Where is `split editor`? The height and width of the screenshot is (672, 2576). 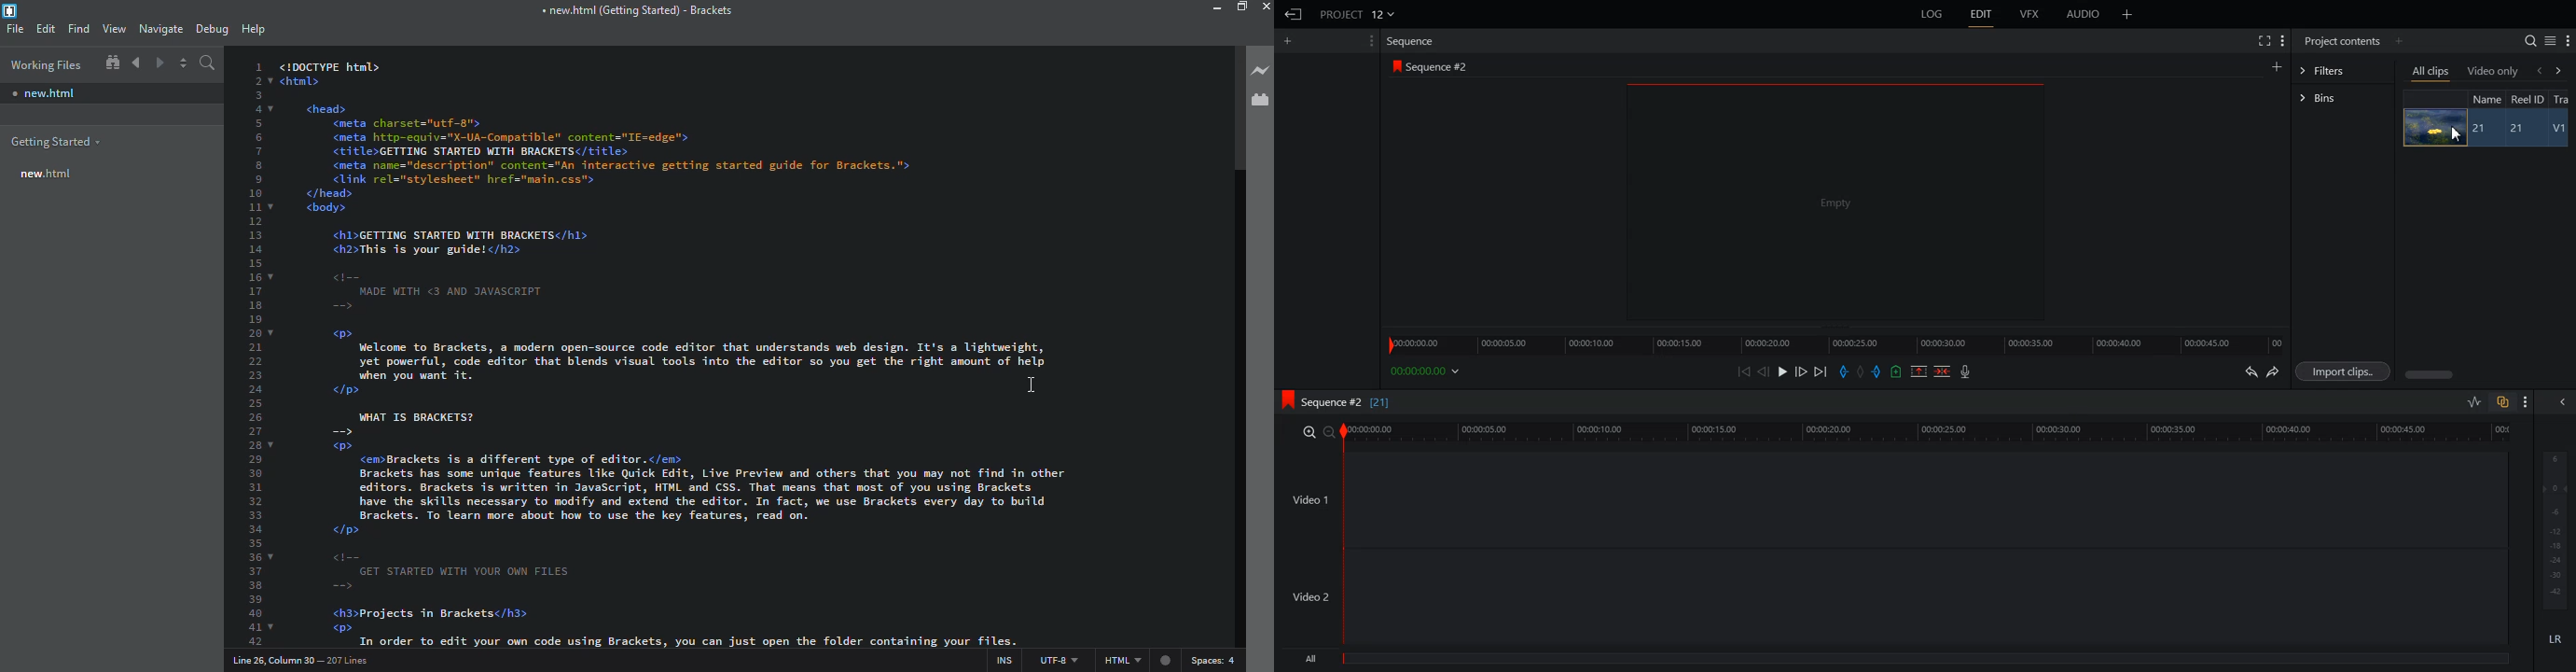 split editor is located at coordinates (184, 63).